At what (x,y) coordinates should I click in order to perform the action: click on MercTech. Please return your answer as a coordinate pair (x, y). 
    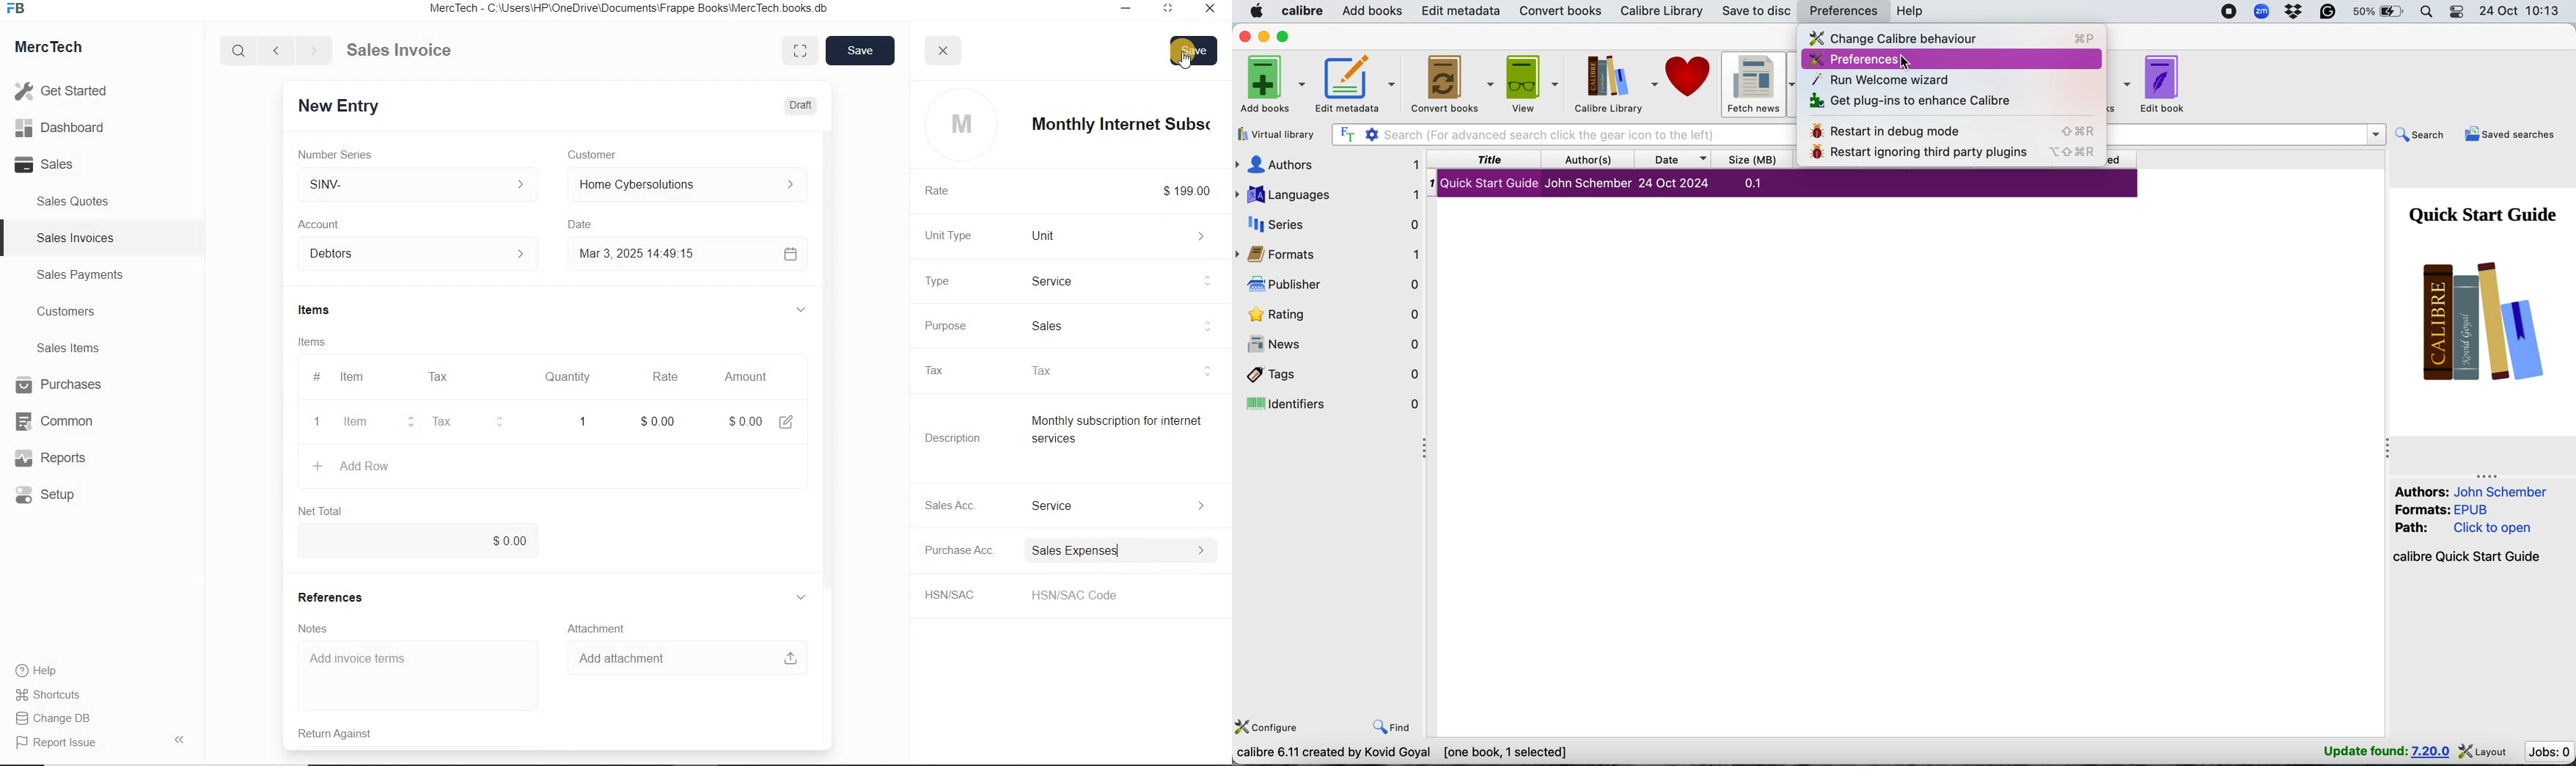
    Looking at the image, I should click on (56, 50).